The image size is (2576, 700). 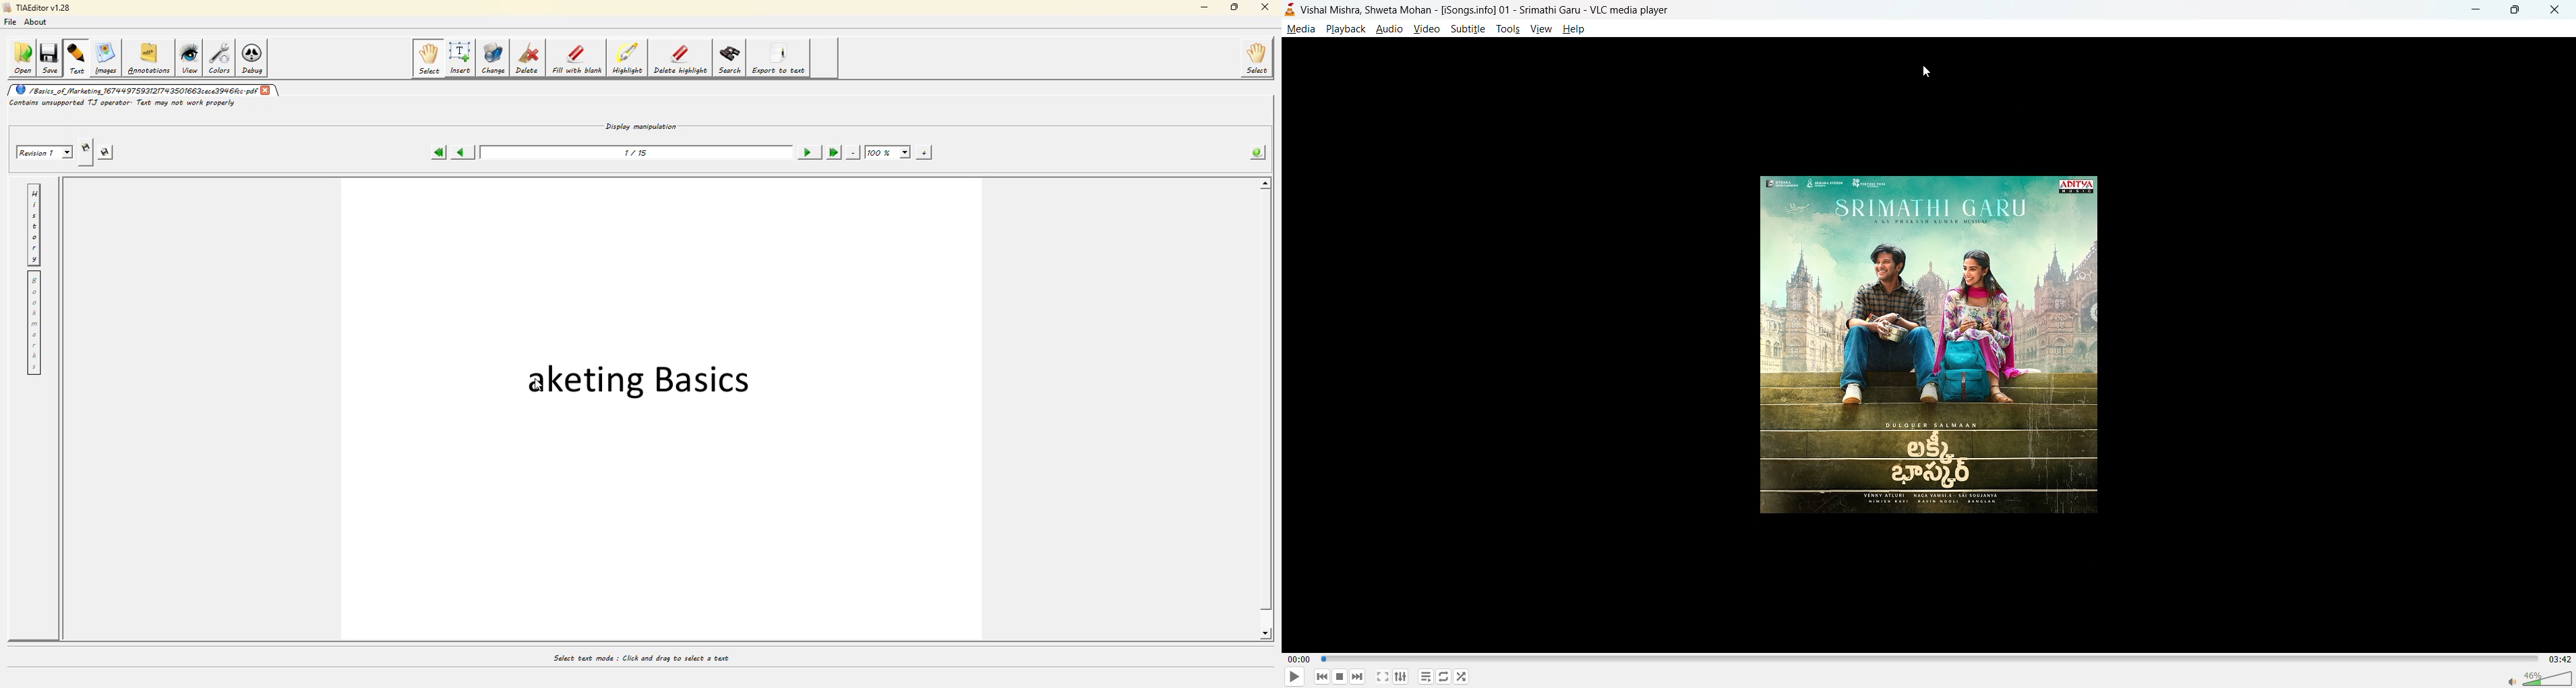 What do you see at coordinates (1507, 29) in the screenshot?
I see `tools` at bounding box center [1507, 29].